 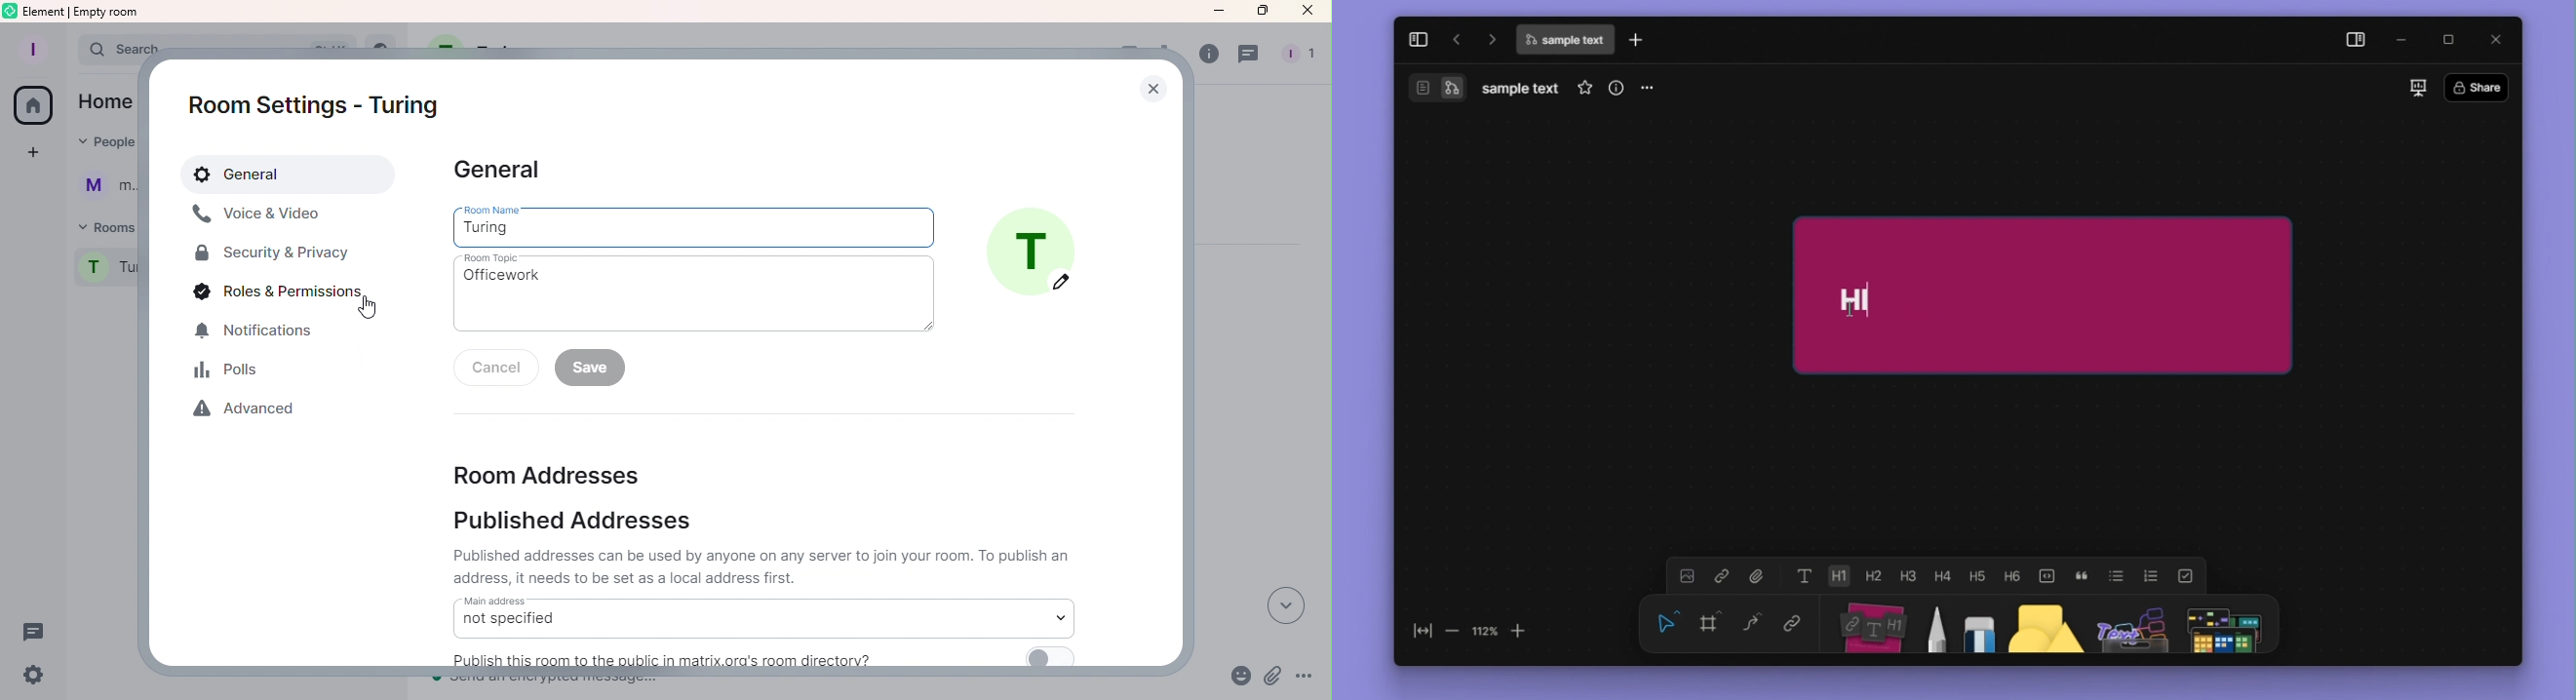 I want to click on cursor, so click(x=371, y=309).